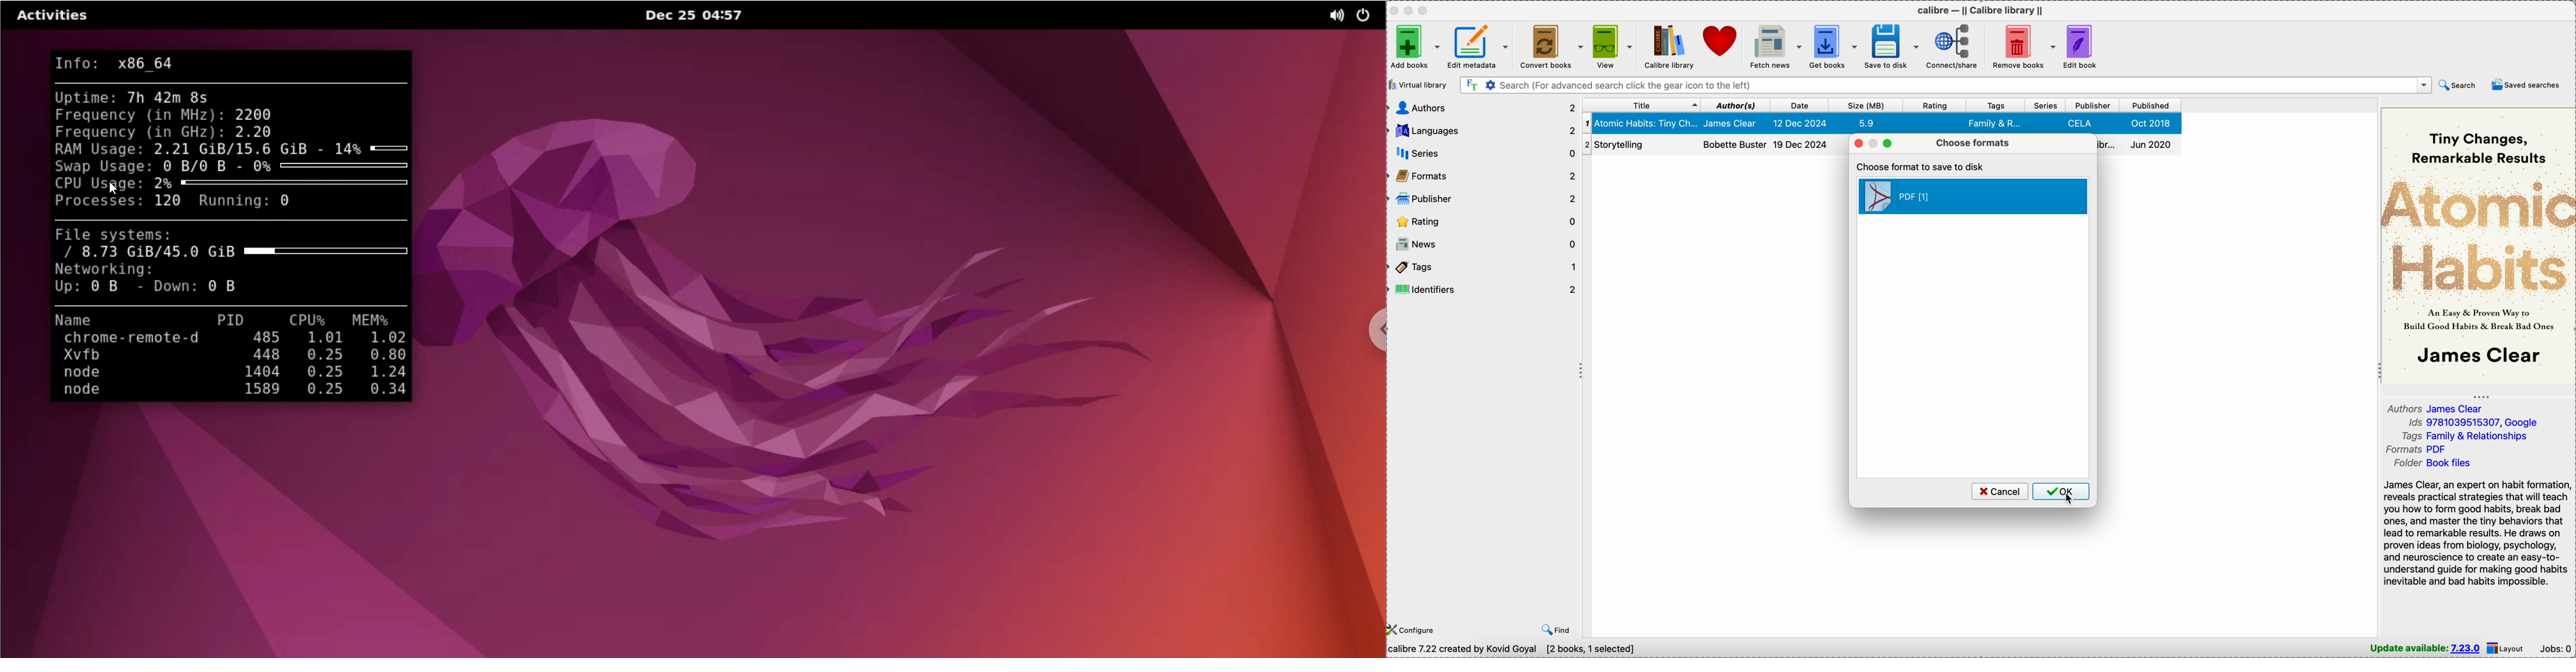  What do you see at coordinates (2473, 423) in the screenshot?
I see `Ids 9781039515307, Google` at bounding box center [2473, 423].